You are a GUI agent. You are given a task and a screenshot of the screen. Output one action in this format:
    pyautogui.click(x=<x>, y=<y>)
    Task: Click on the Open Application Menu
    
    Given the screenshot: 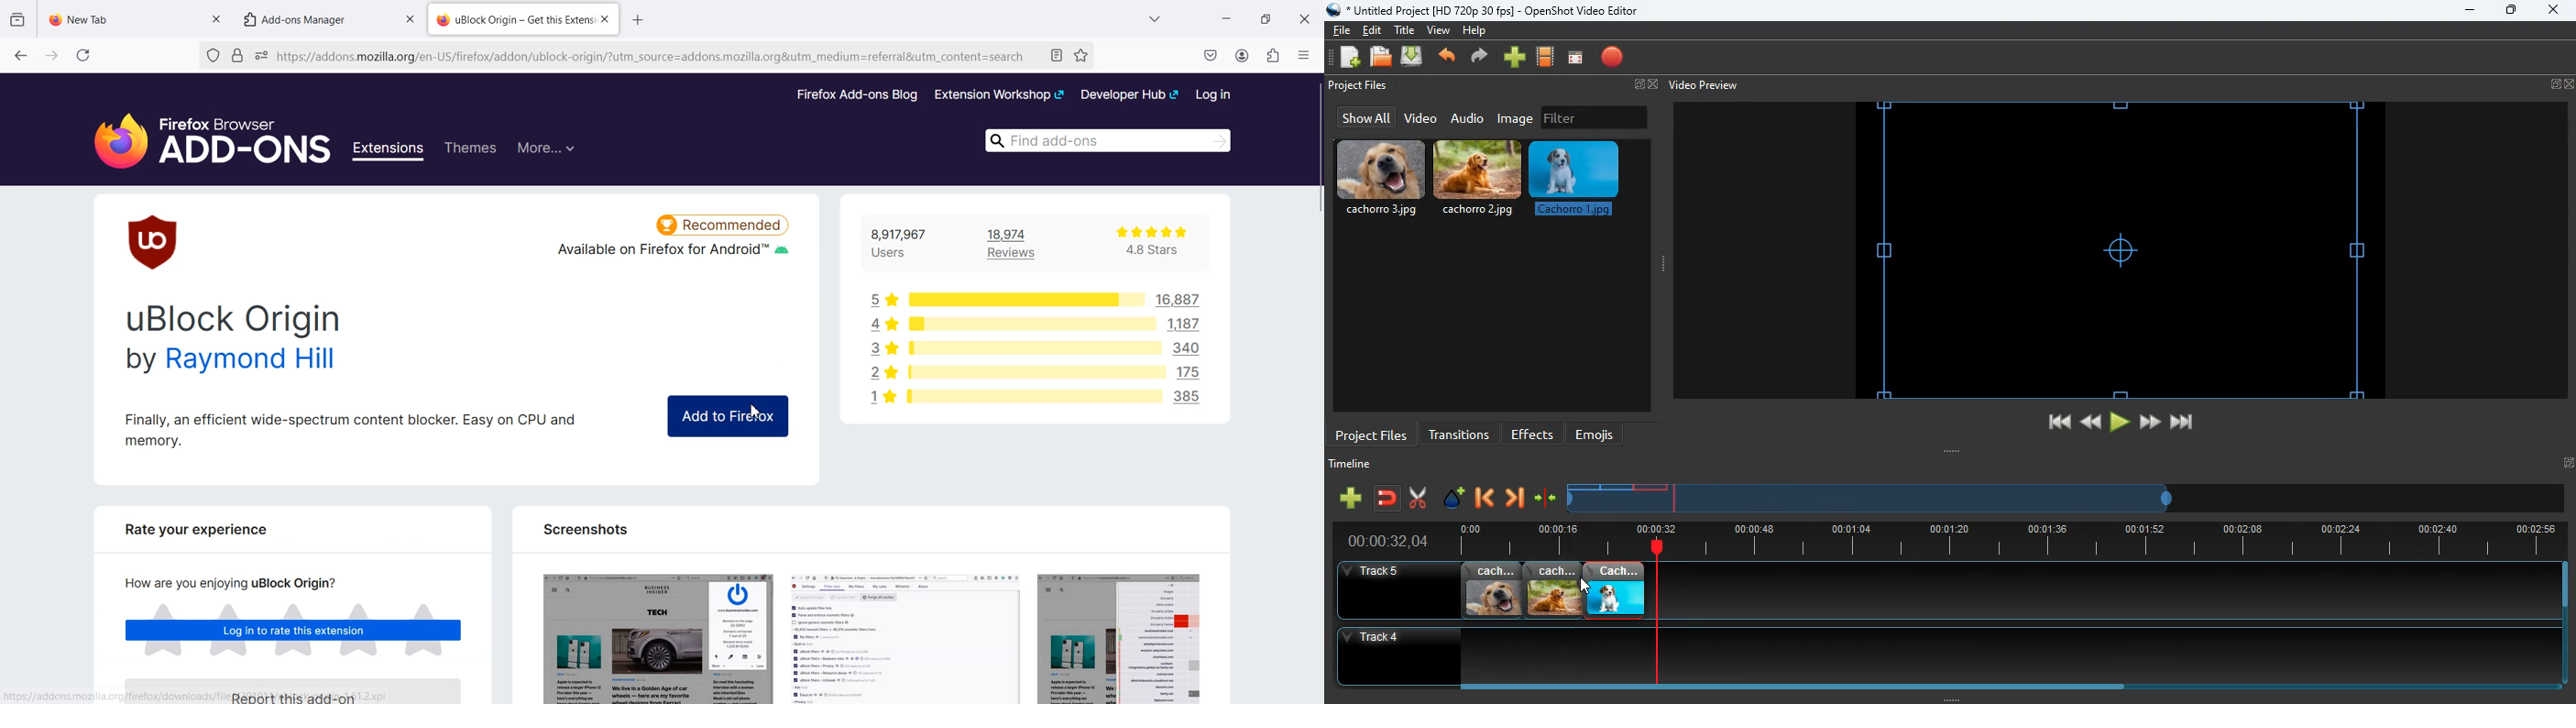 What is the action you would take?
    pyautogui.click(x=1305, y=52)
    